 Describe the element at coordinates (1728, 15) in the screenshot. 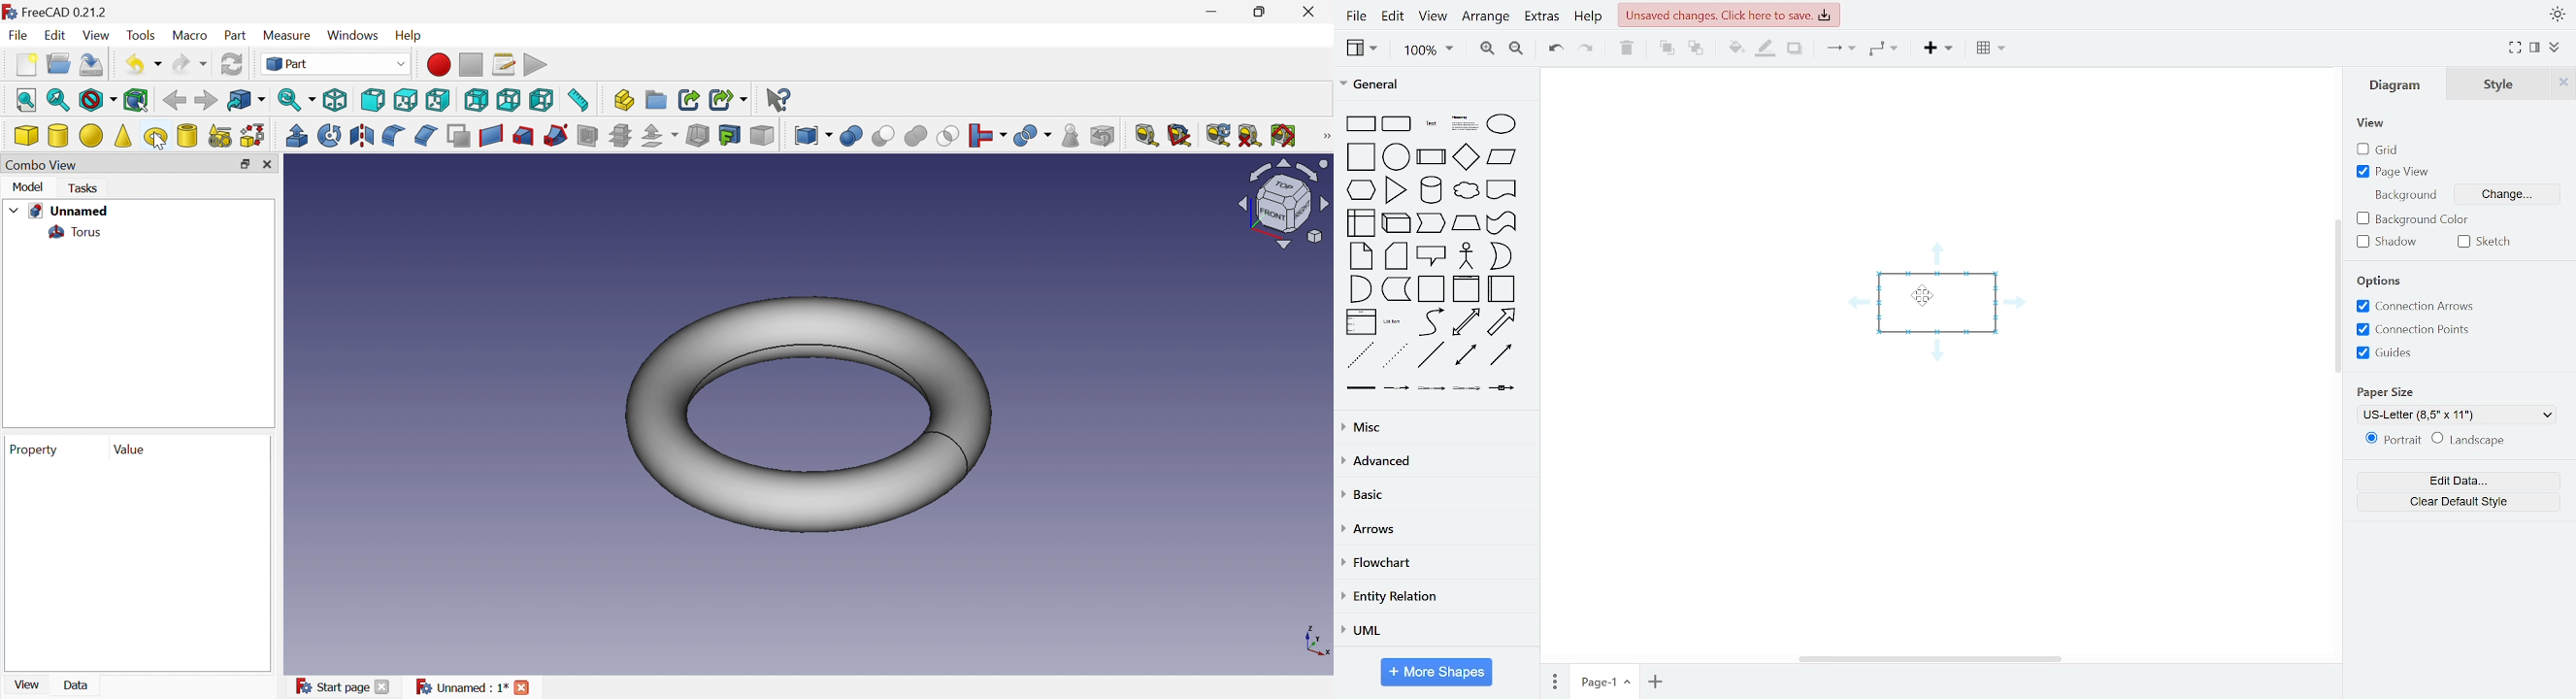

I see `unsaved changes. click here to save` at that location.